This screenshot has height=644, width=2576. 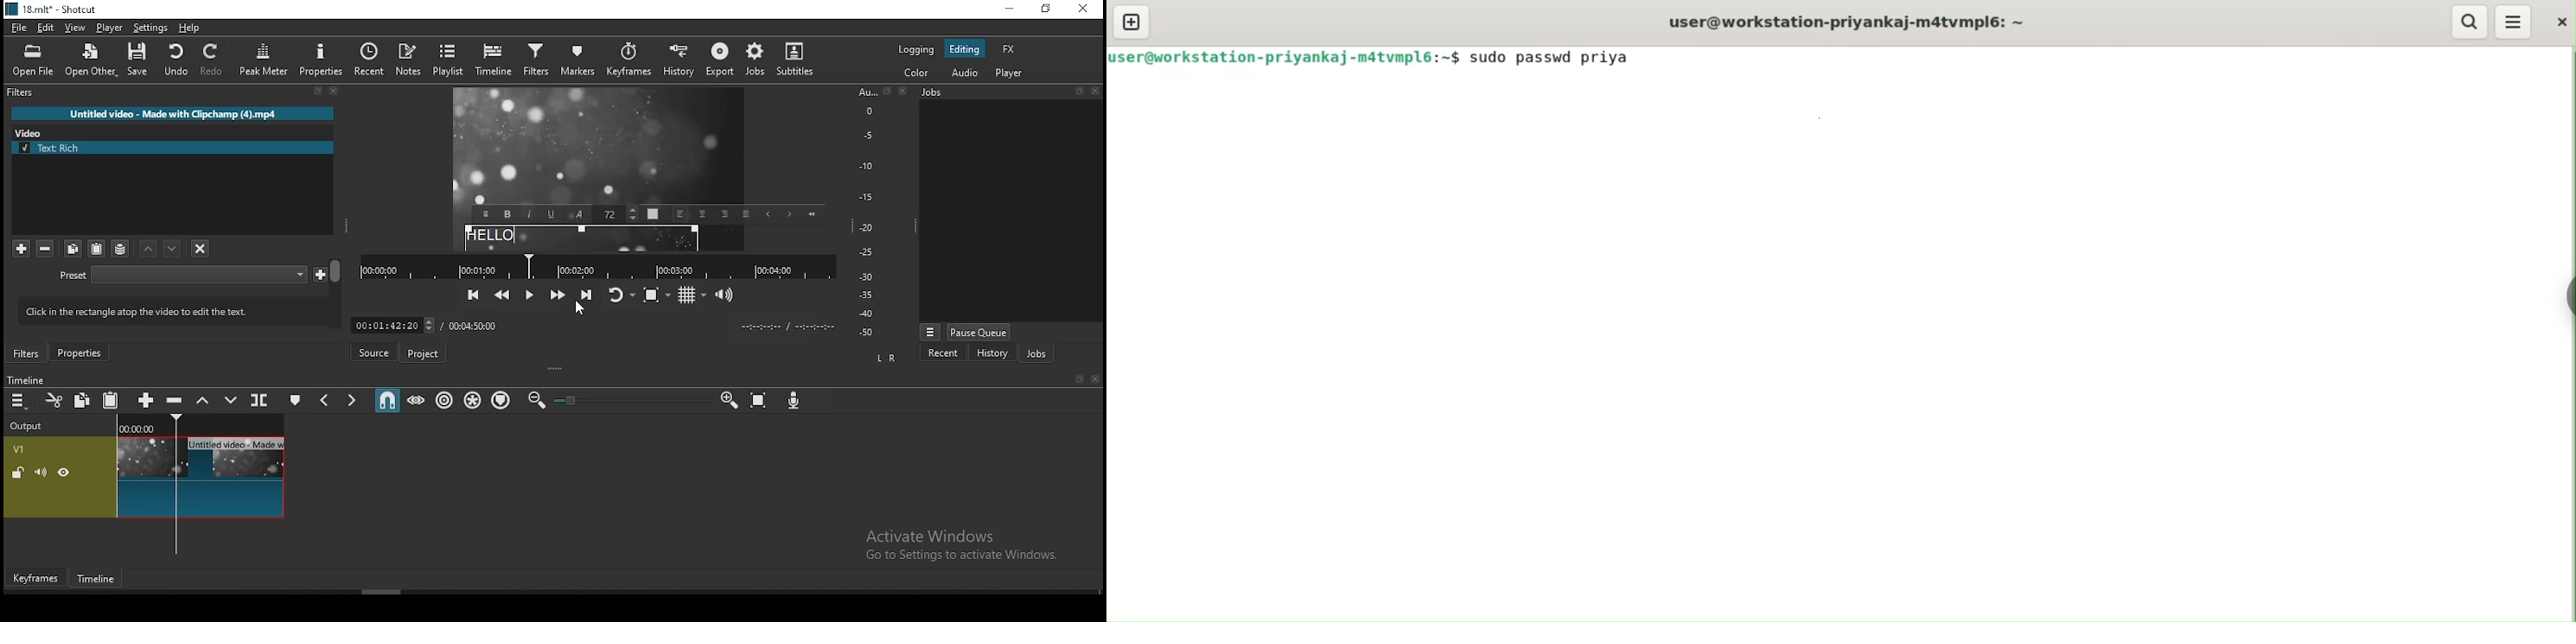 I want to click on Output, so click(x=29, y=423).